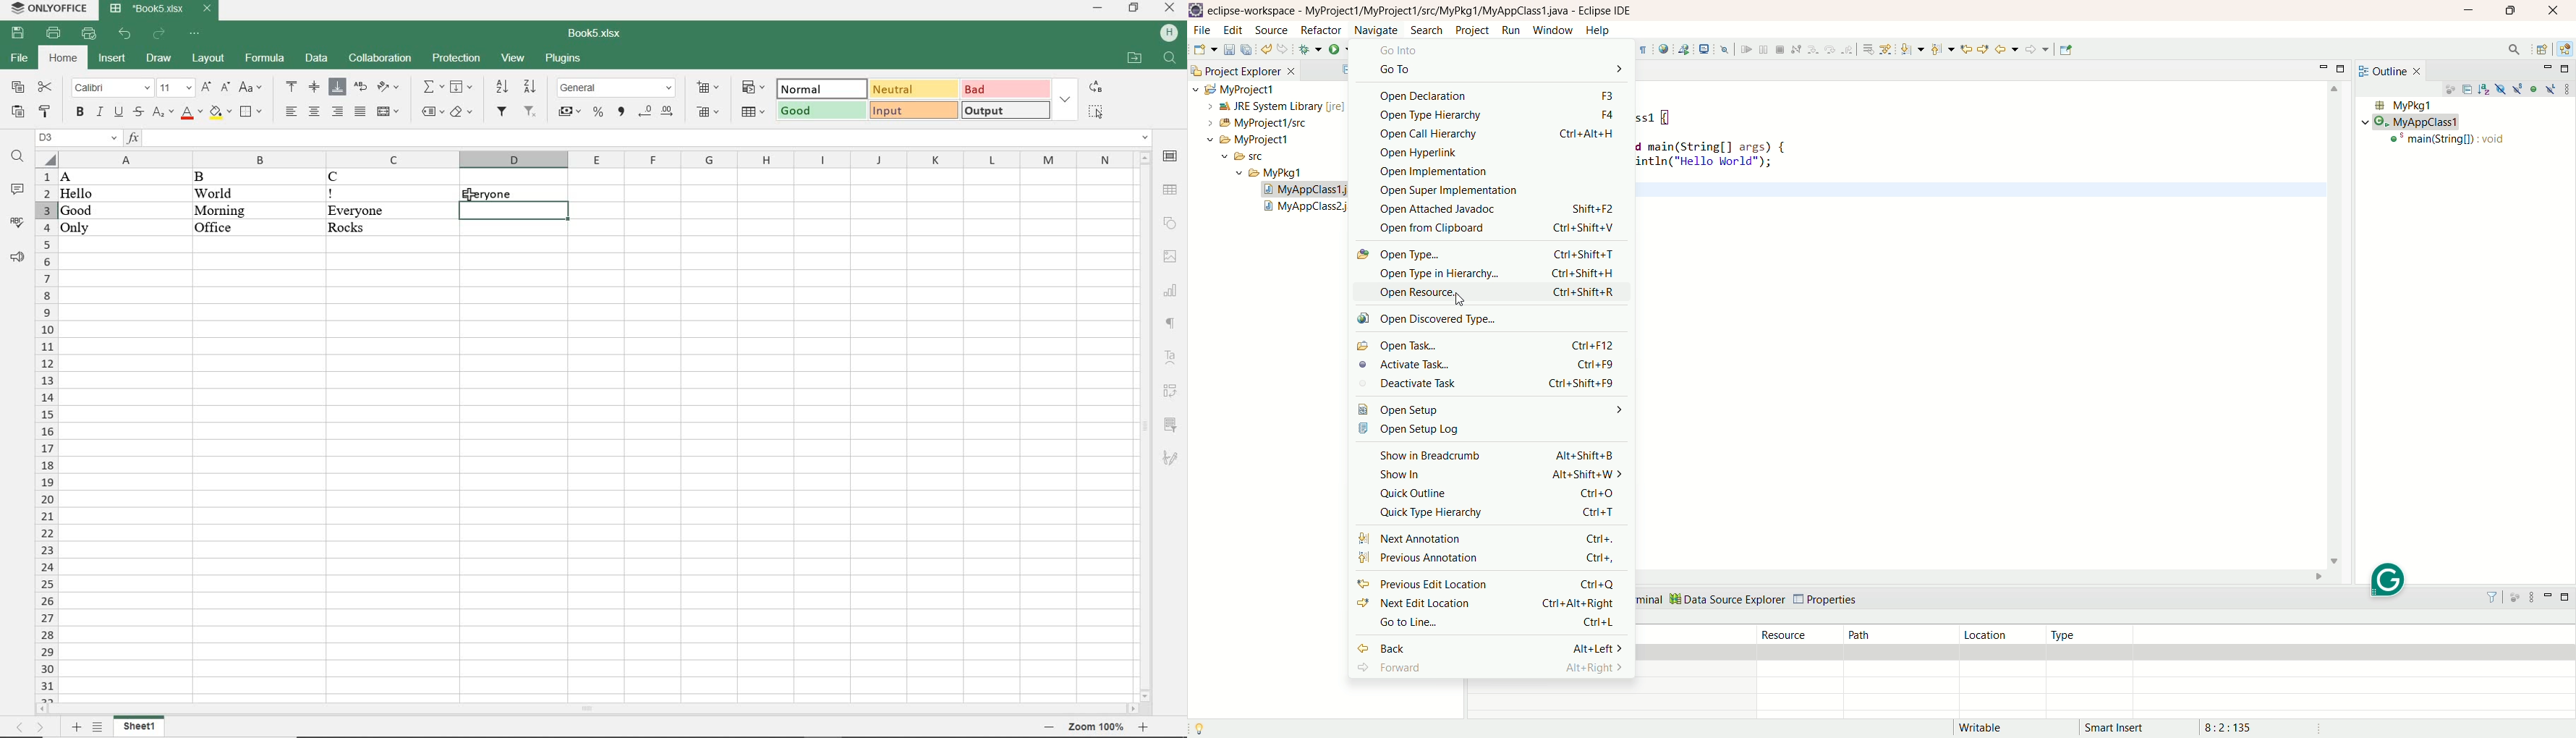 Image resolution: width=2576 pixels, height=756 pixels. I want to click on print, so click(54, 33).